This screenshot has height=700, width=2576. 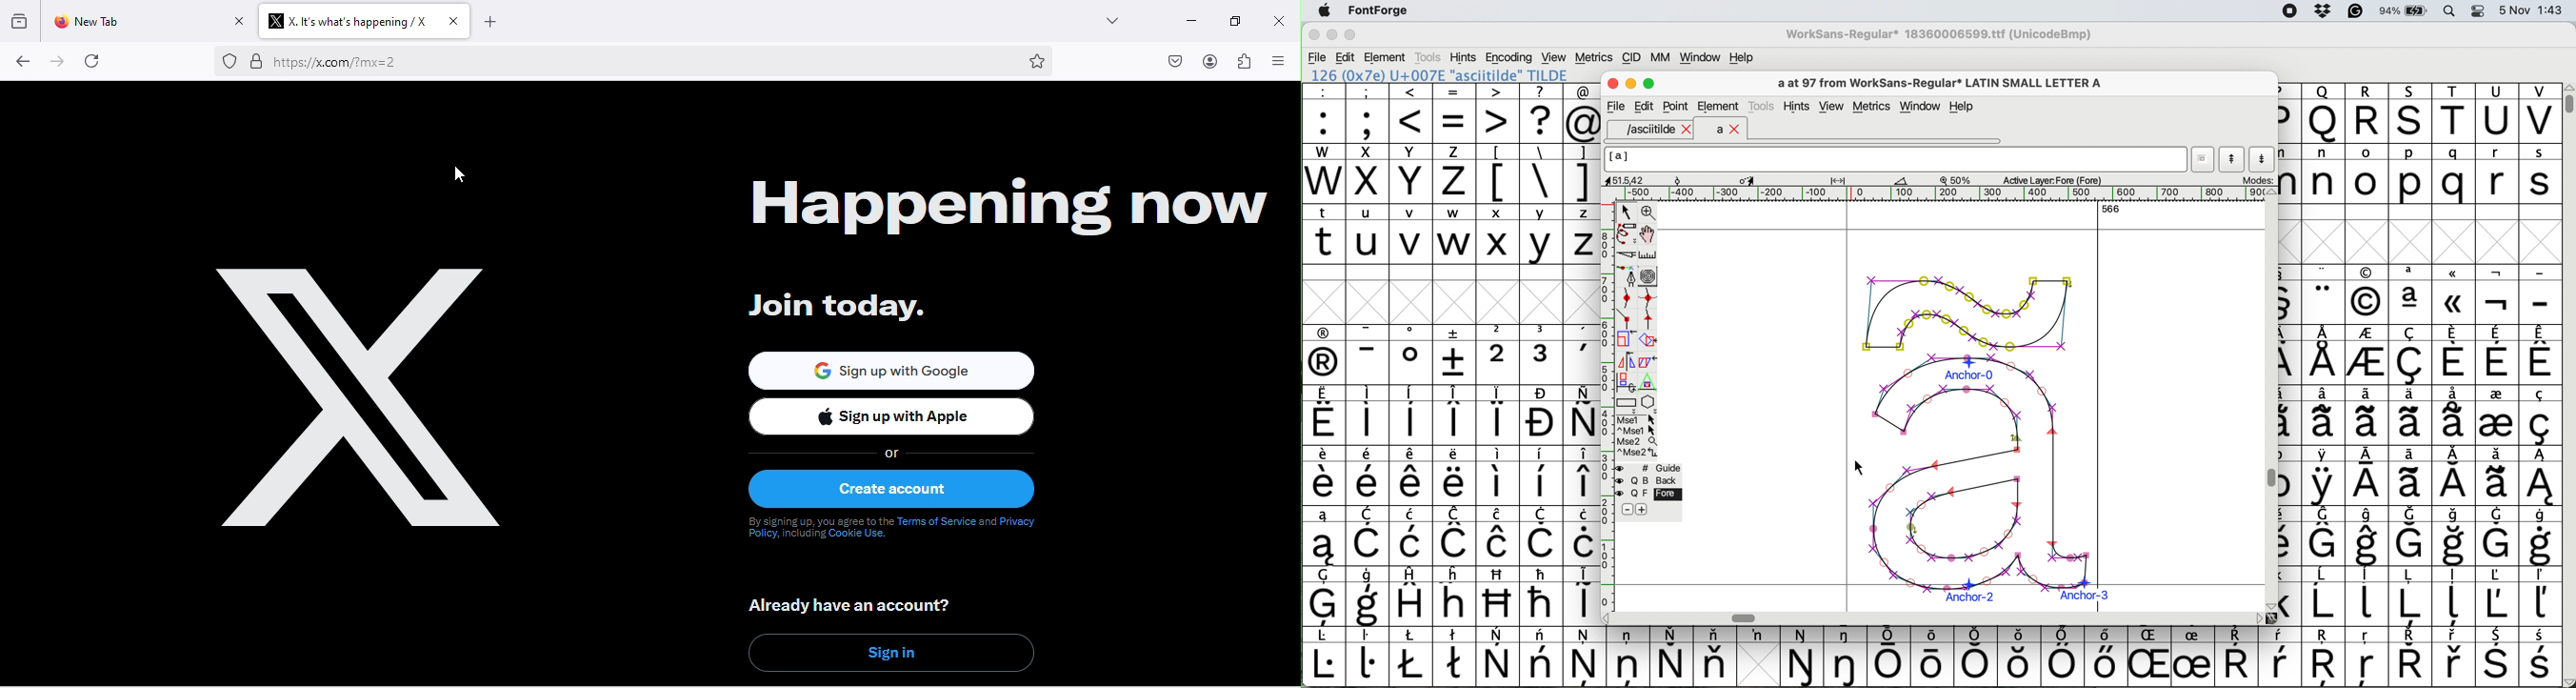 I want to click on symbol, so click(x=2323, y=476).